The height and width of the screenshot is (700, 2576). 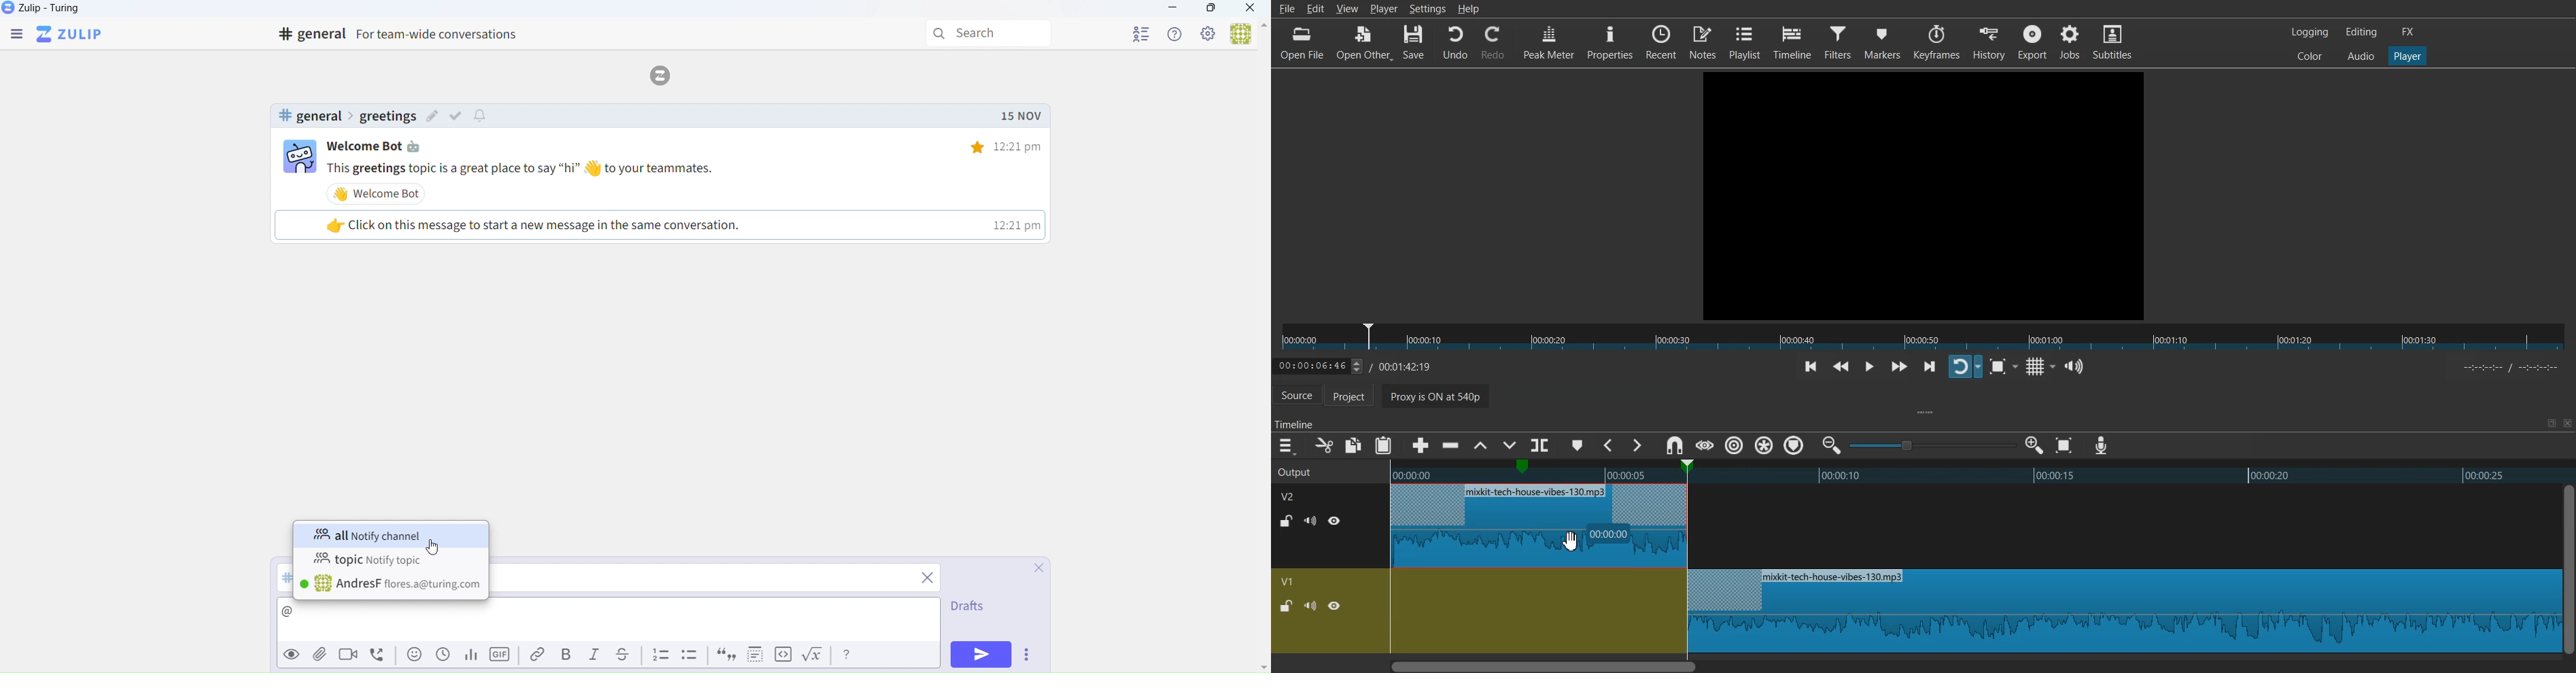 What do you see at coordinates (688, 168) in the screenshot?
I see `Messages` at bounding box center [688, 168].